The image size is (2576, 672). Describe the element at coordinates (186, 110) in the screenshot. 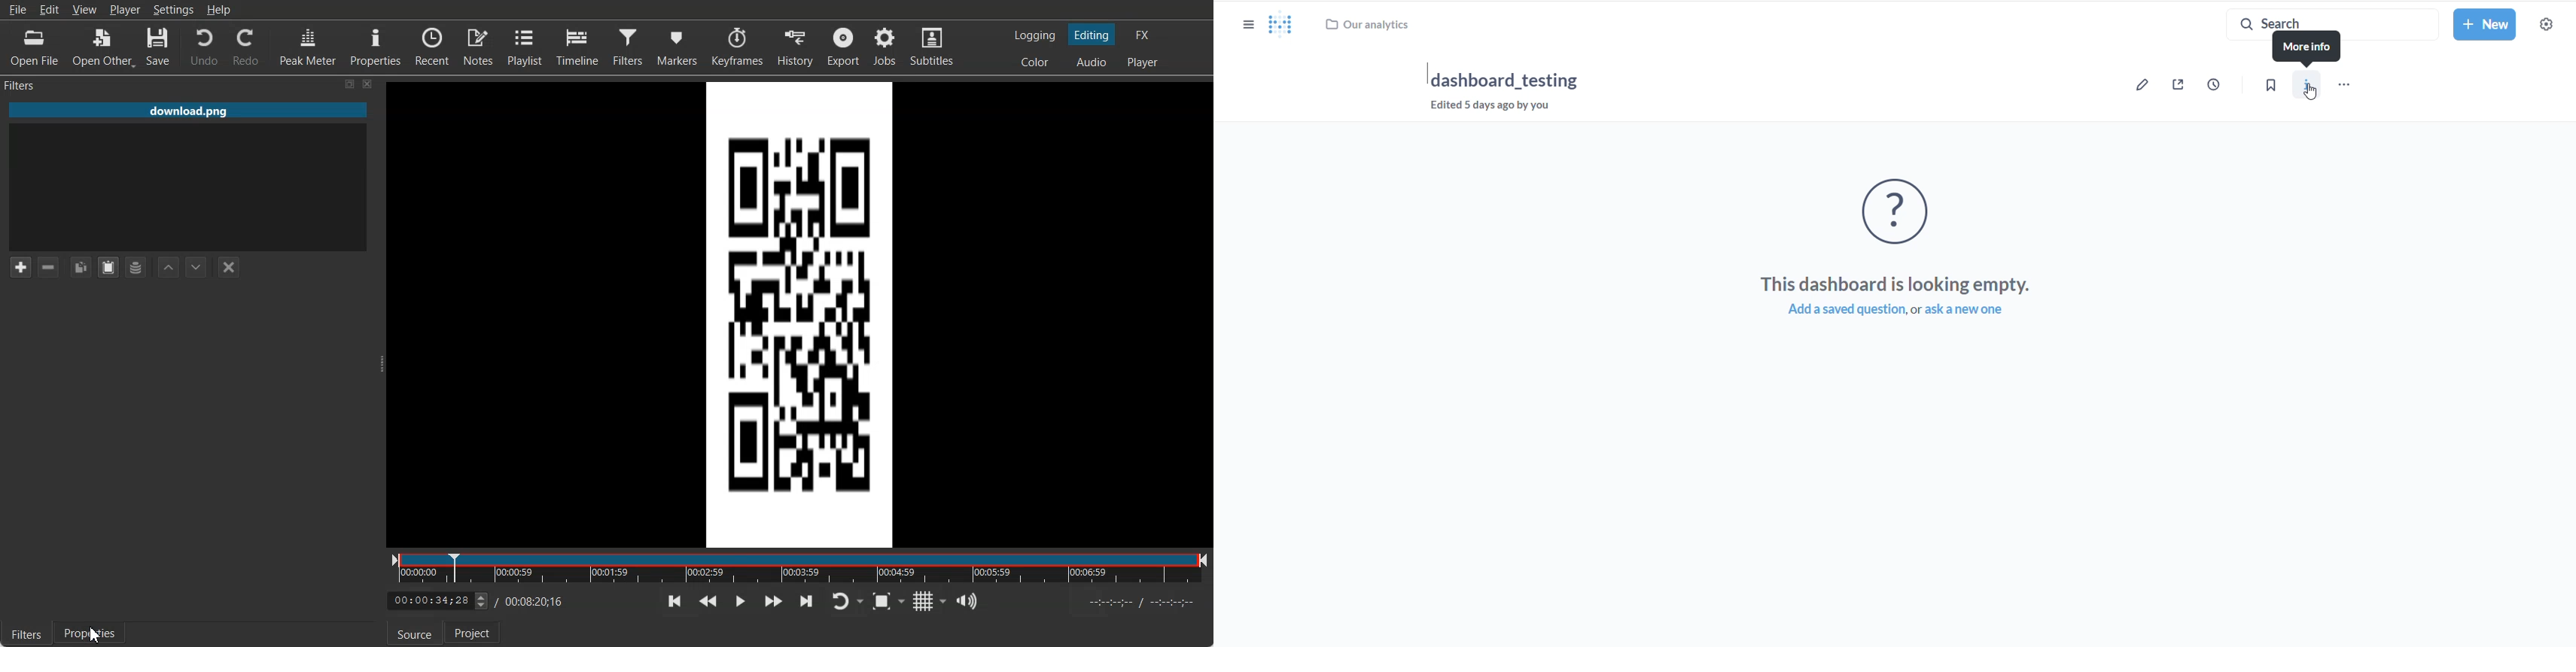

I see `File name` at that location.